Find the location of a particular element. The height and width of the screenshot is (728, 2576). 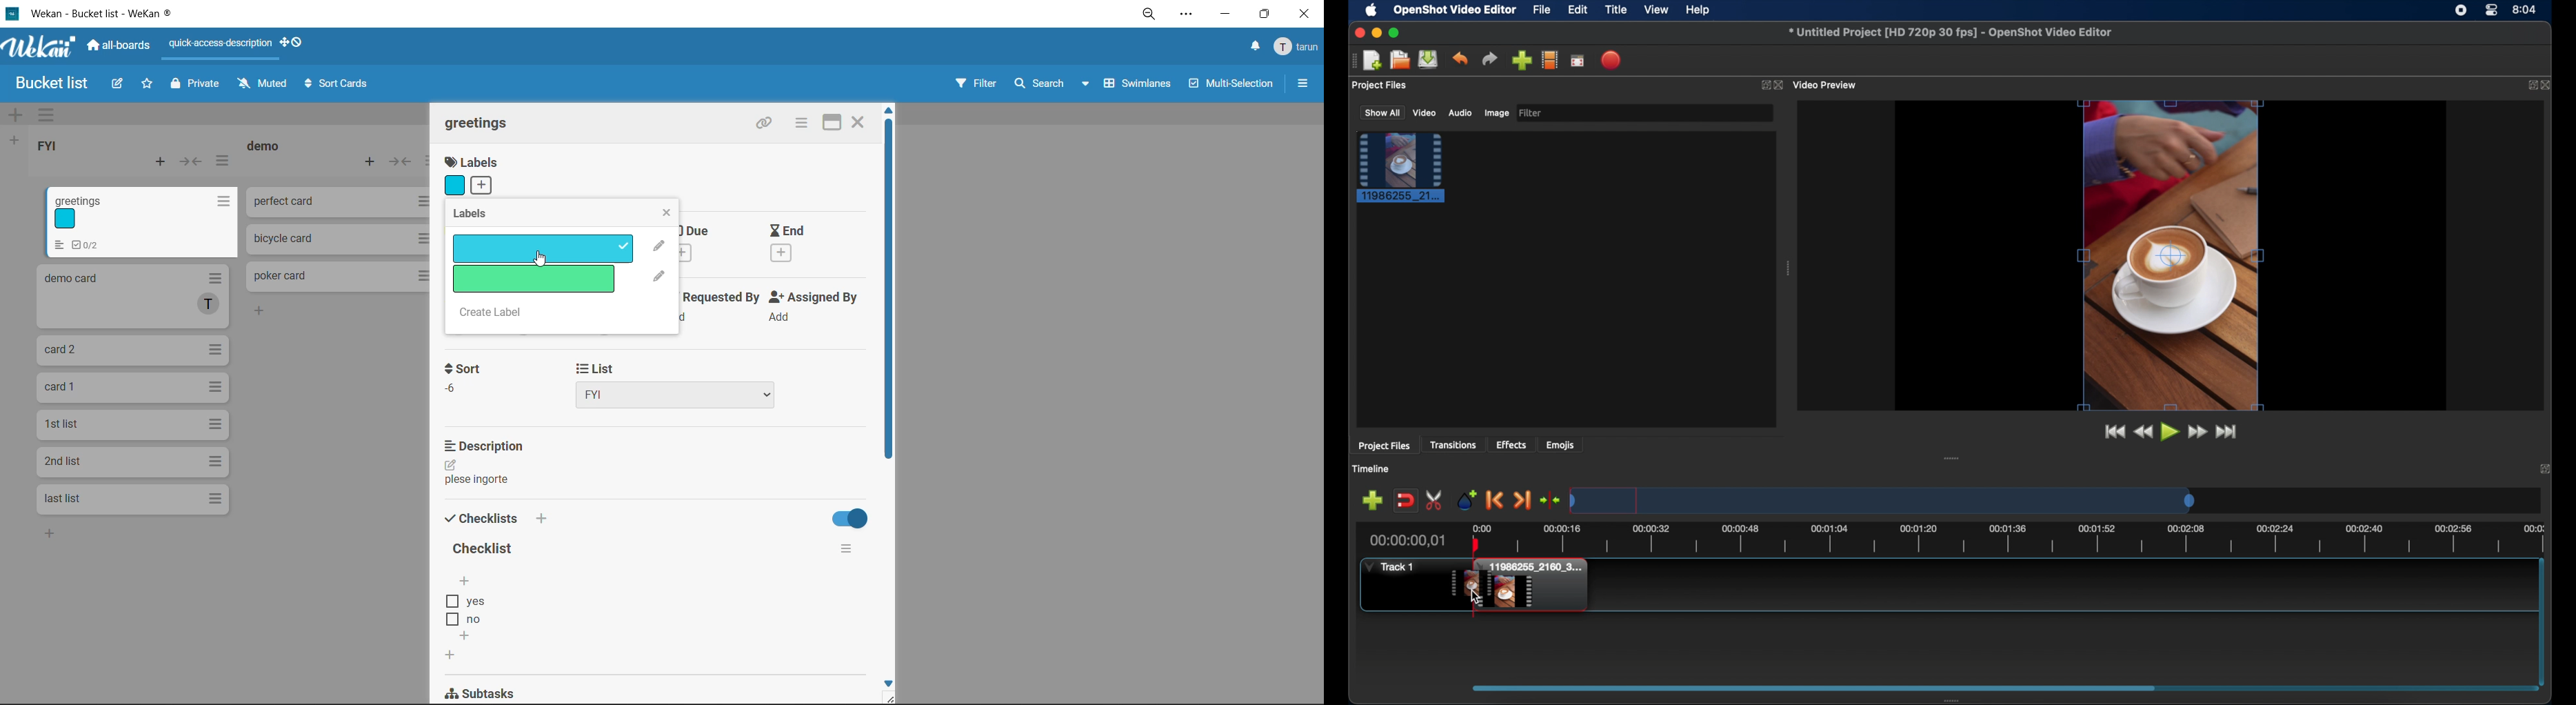

cursor is located at coordinates (542, 260).